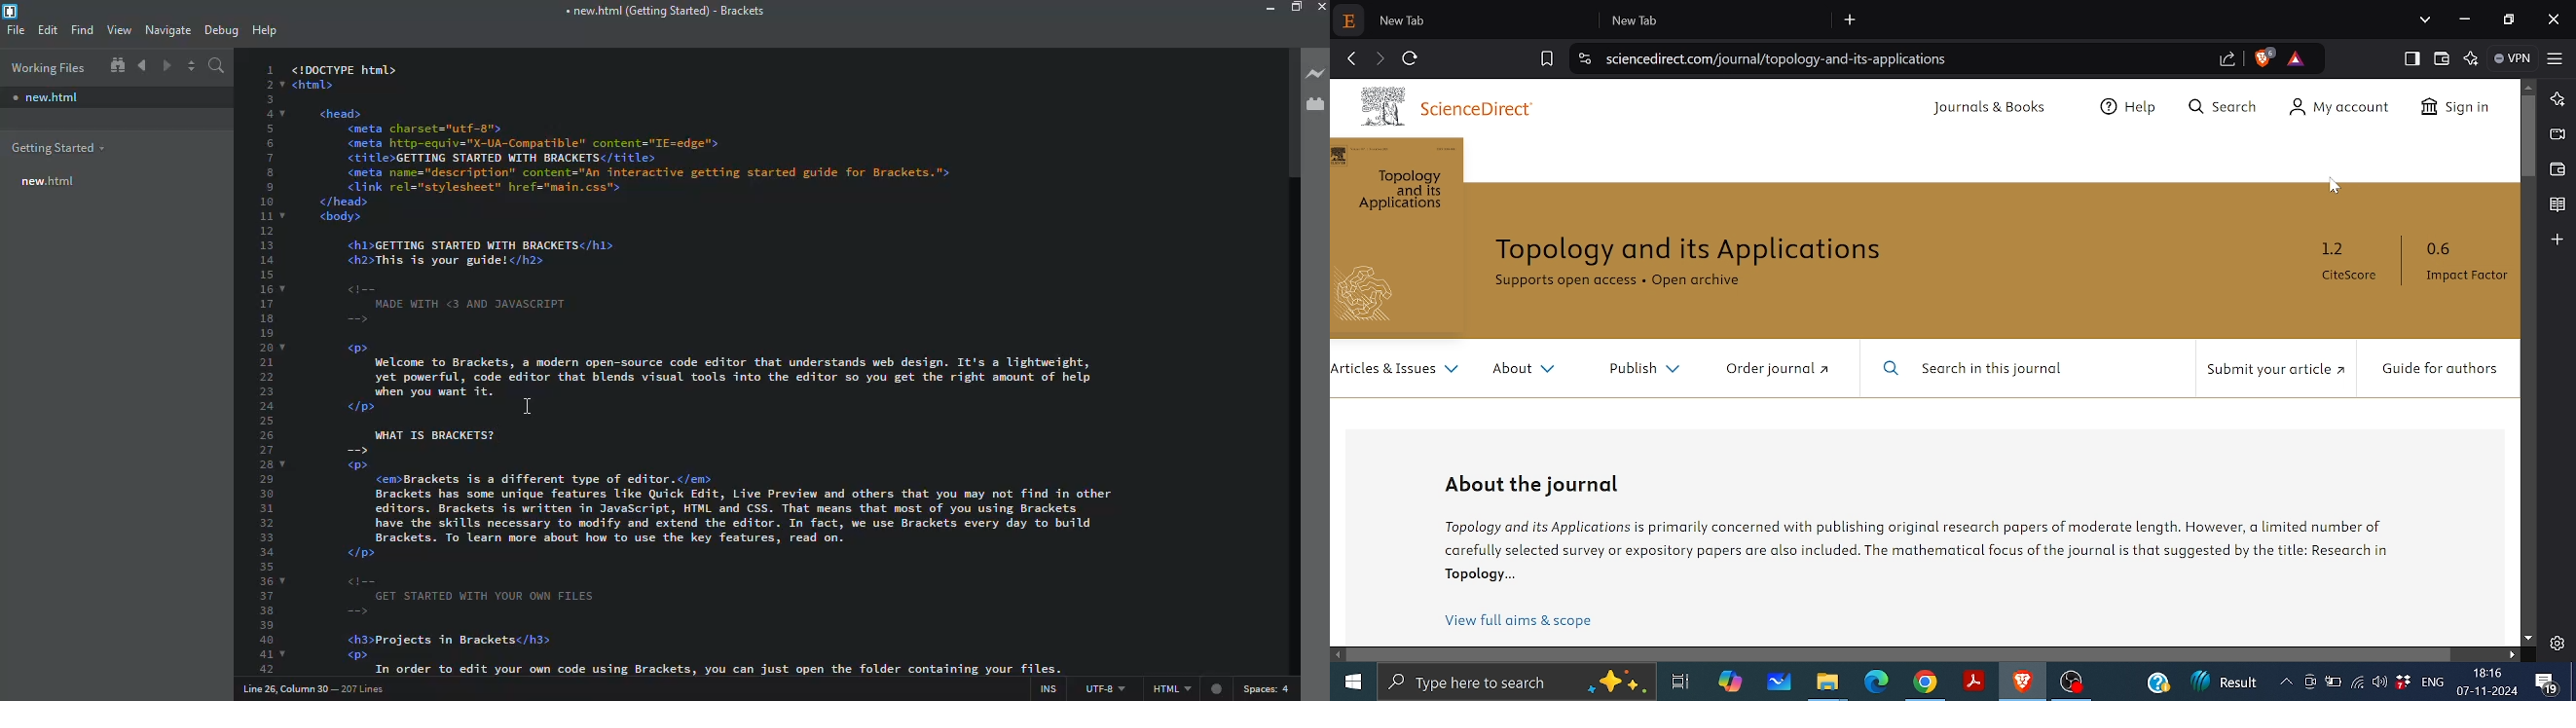  What do you see at coordinates (49, 95) in the screenshot?
I see `new` at bounding box center [49, 95].